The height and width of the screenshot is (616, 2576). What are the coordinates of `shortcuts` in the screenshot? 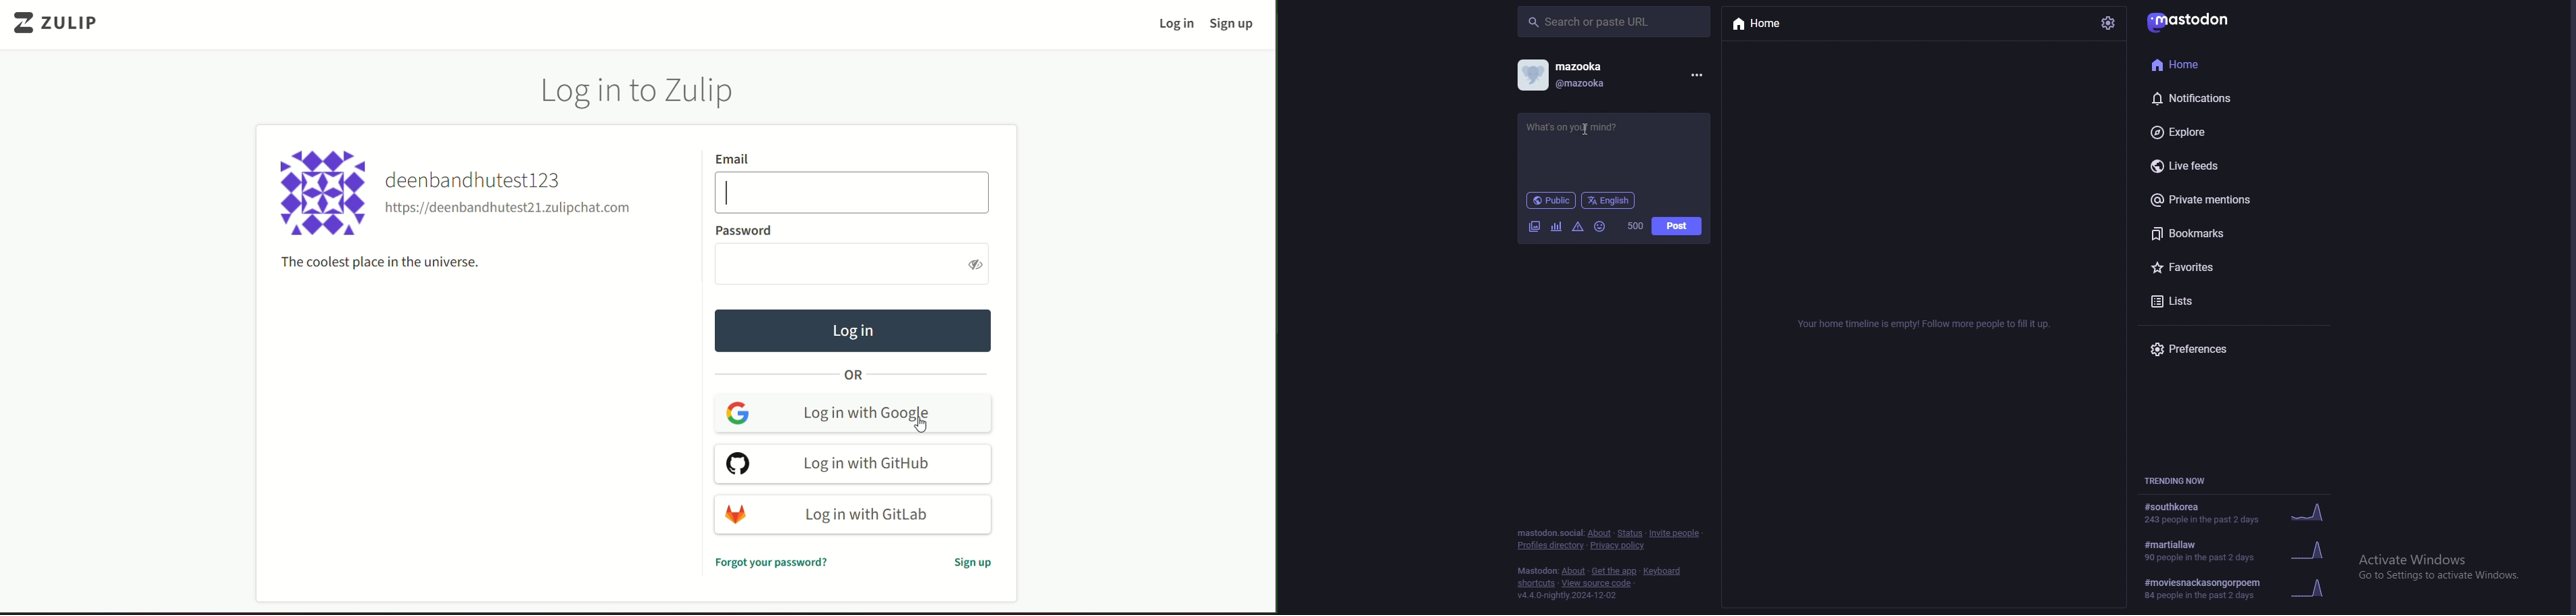 It's located at (1535, 584).